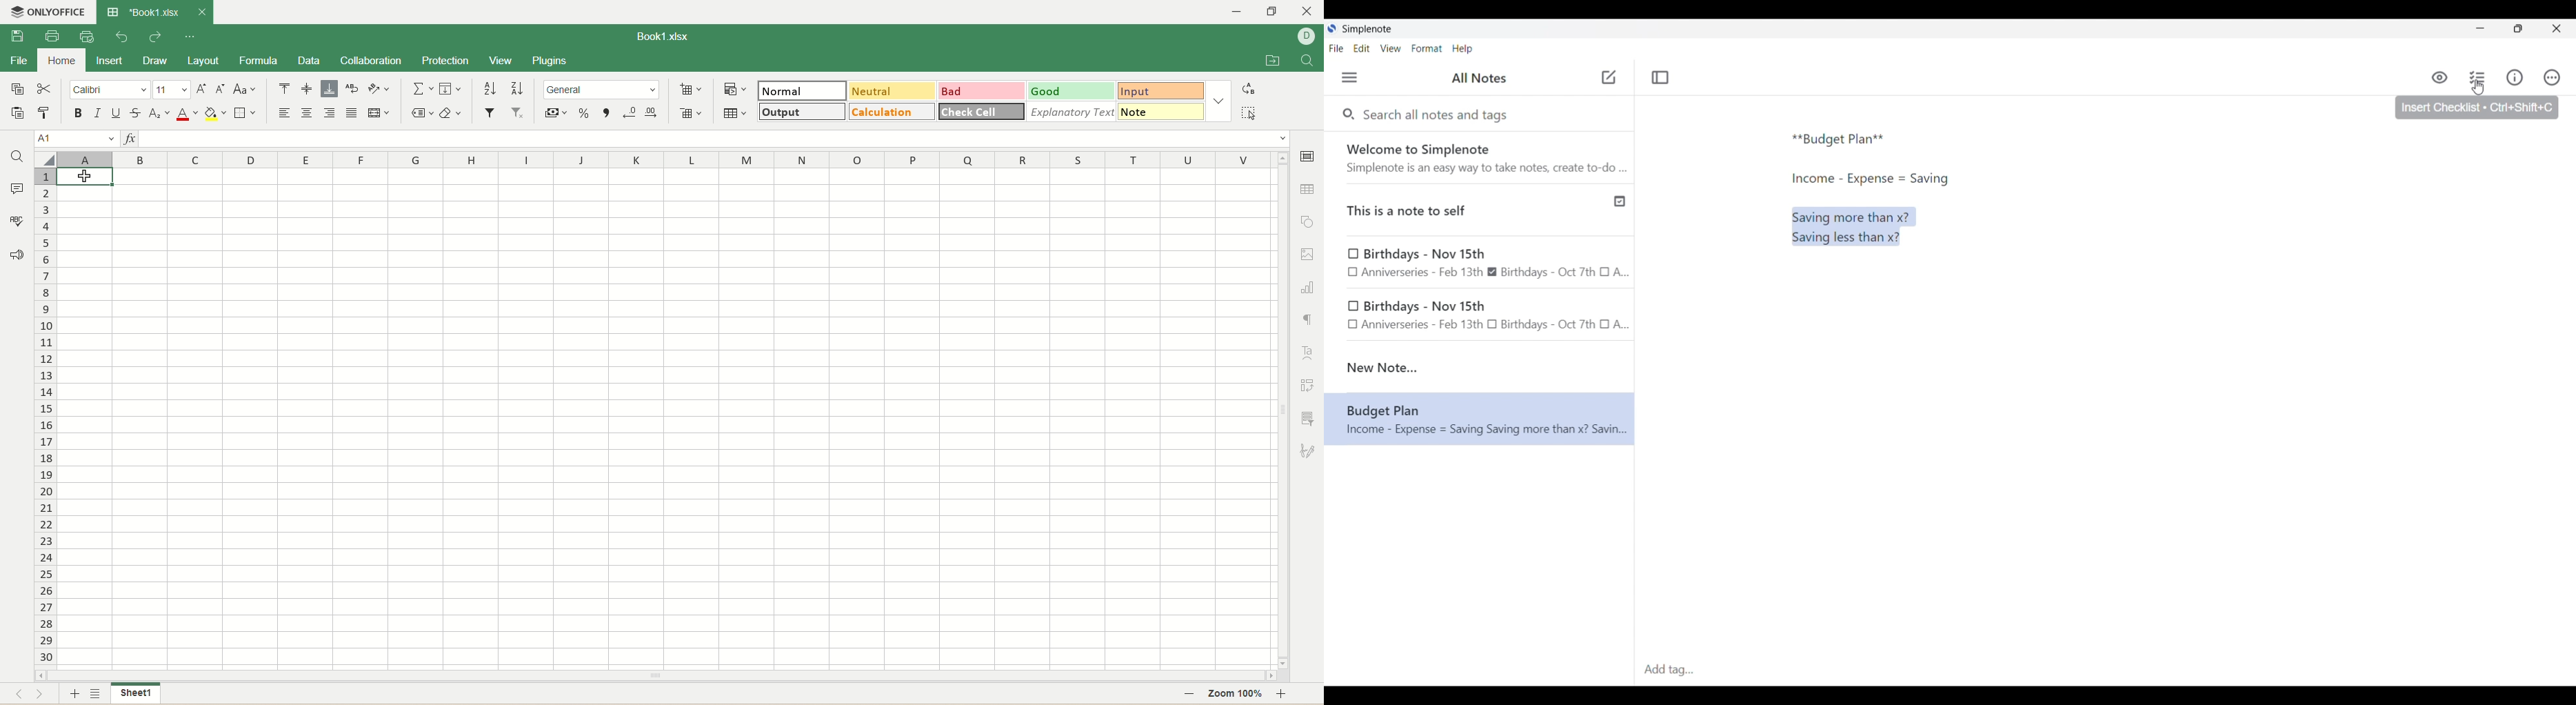 Image resolution: width=2576 pixels, height=728 pixels. Describe the element at coordinates (1070, 112) in the screenshot. I see `explanatory text` at that location.